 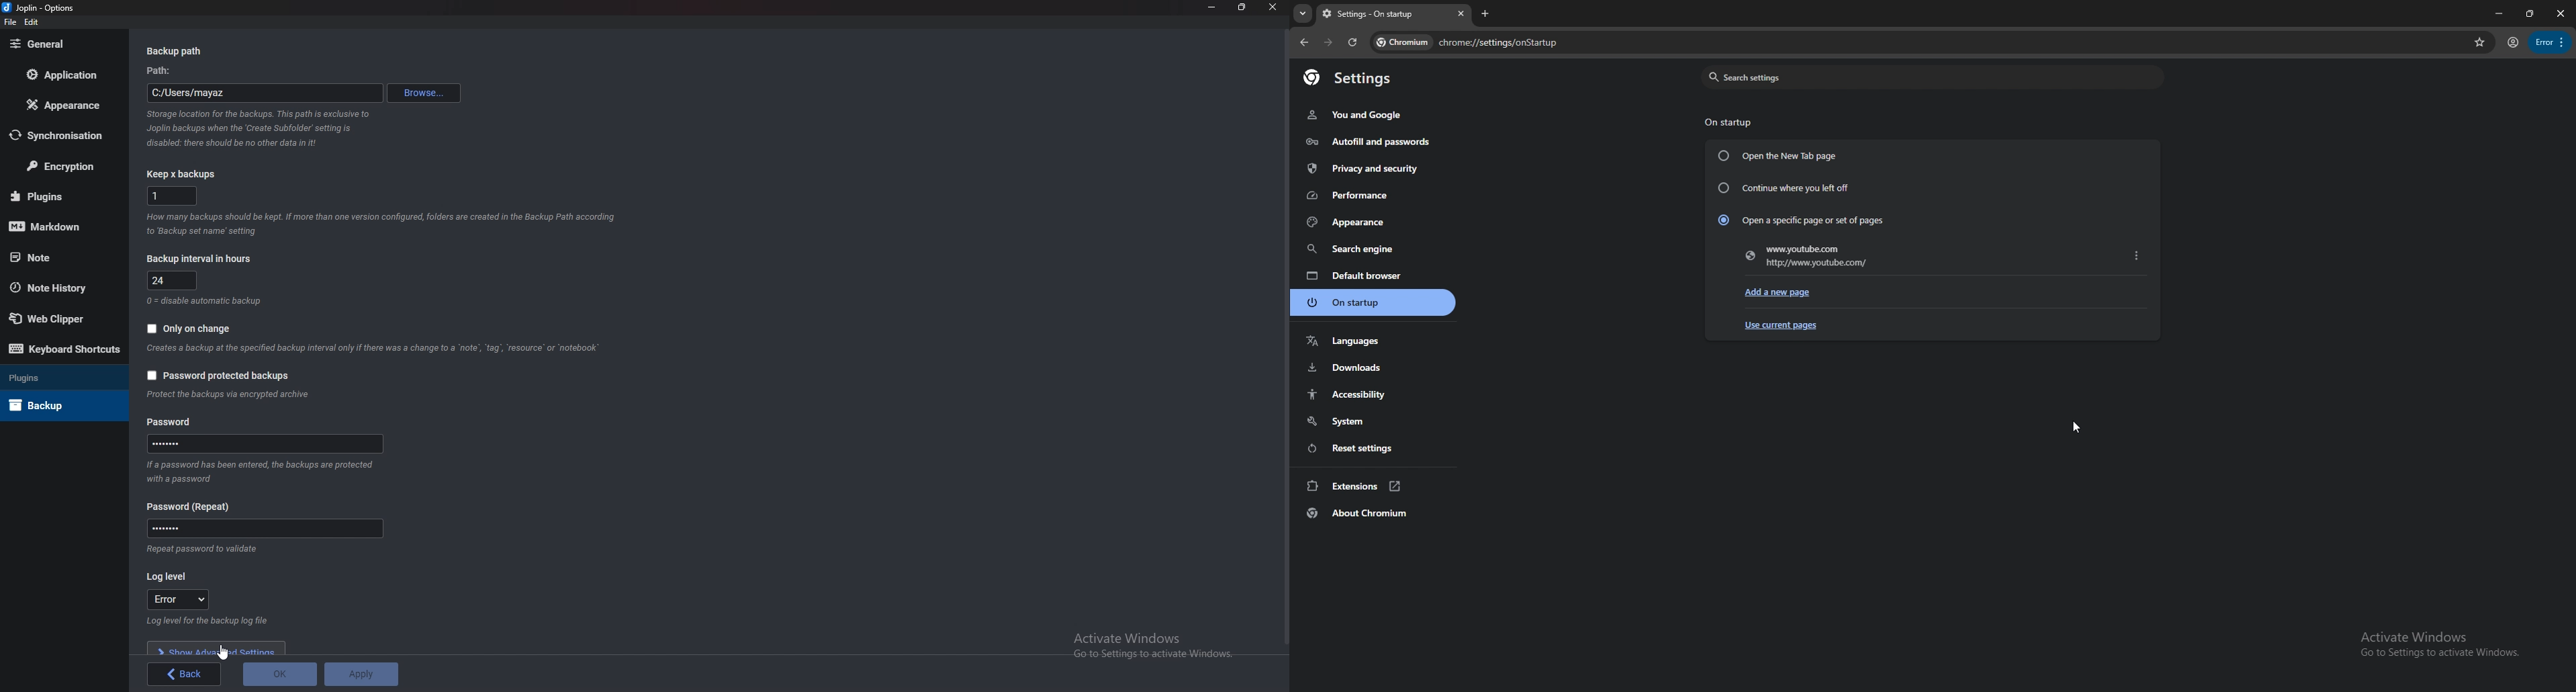 What do you see at coordinates (217, 648) in the screenshot?
I see `Show advanced settings` at bounding box center [217, 648].